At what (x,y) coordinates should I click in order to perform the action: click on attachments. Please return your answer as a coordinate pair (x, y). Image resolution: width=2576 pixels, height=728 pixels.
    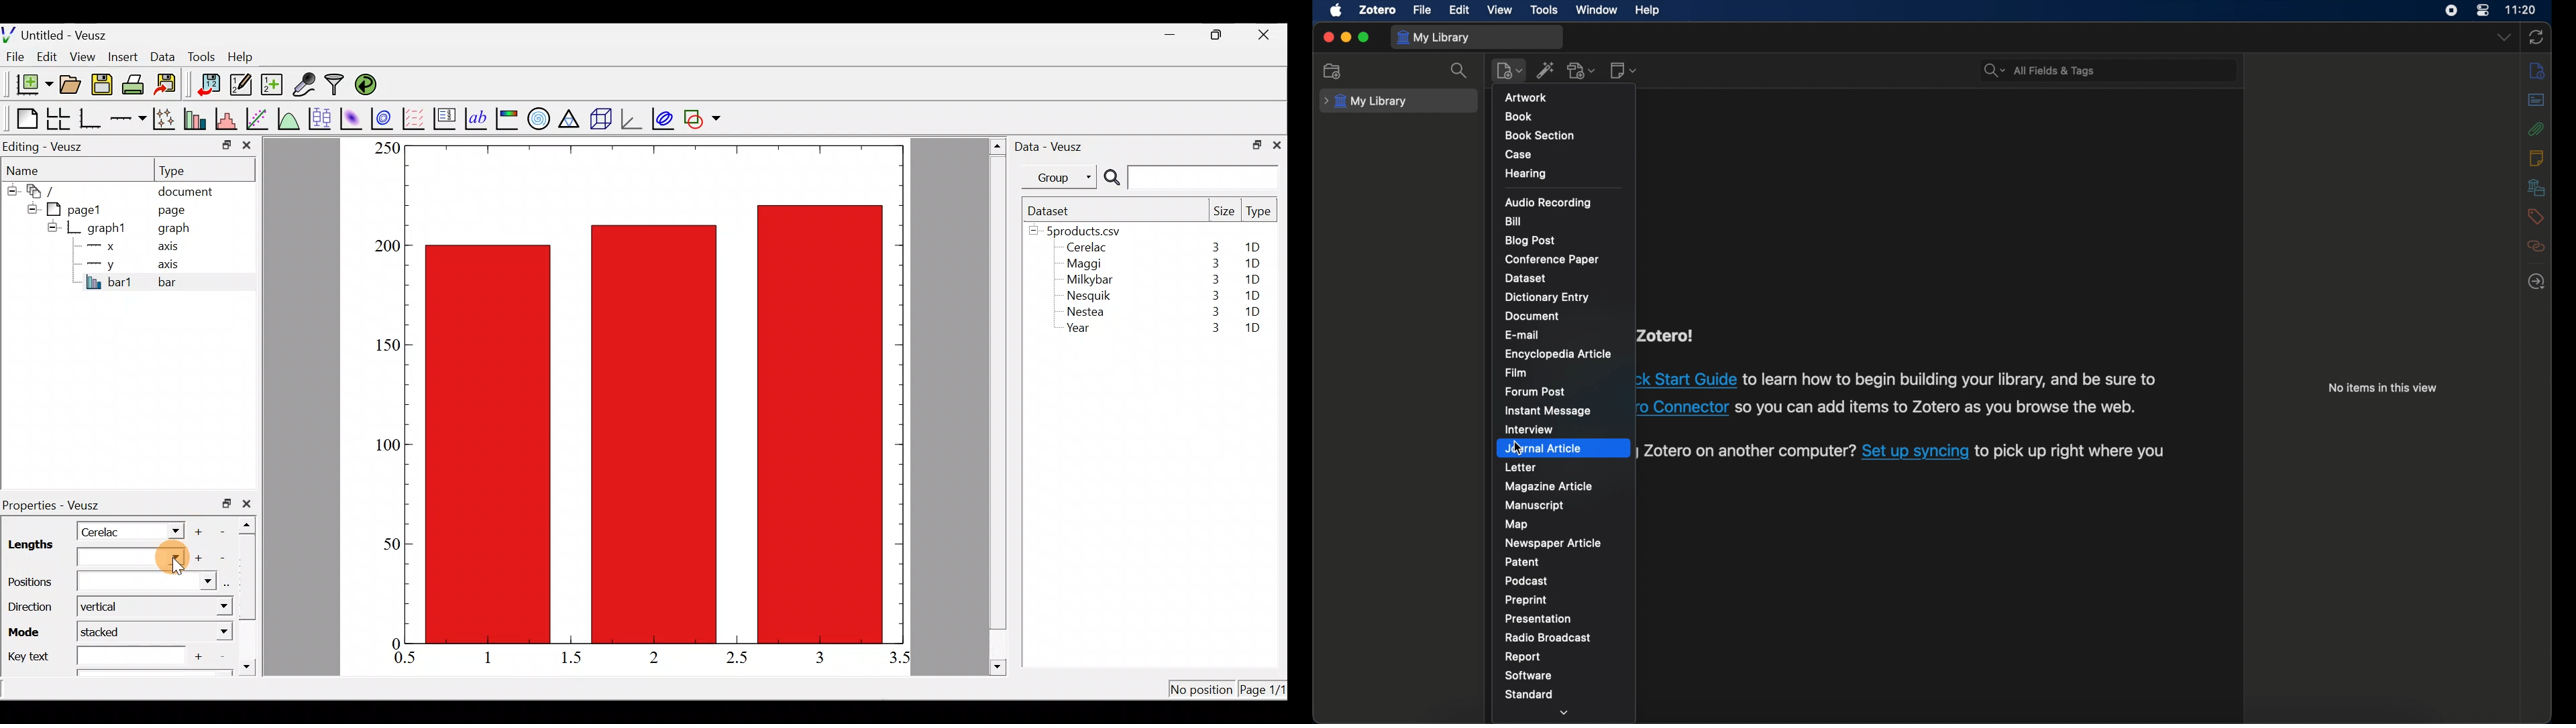
    Looking at the image, I should click on (2536, 129).